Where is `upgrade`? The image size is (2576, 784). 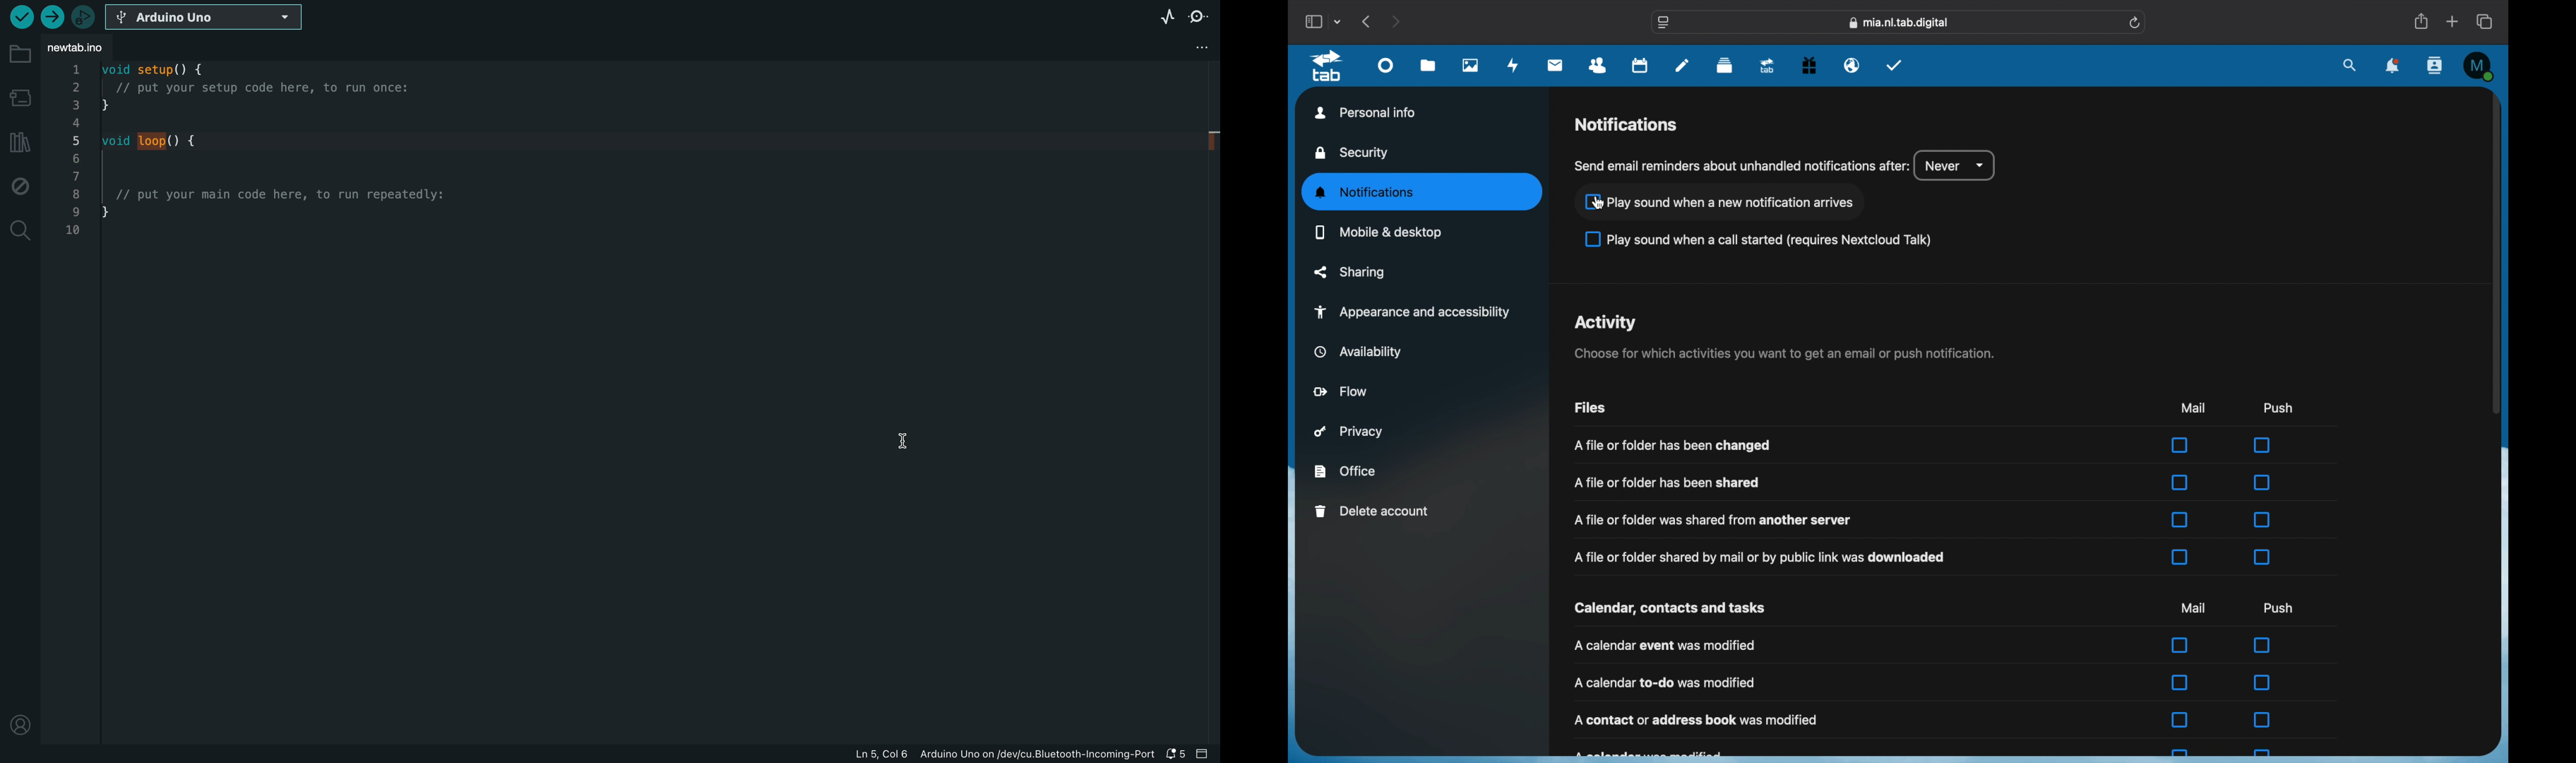
upgrade is located at coordinates (1766, 66).